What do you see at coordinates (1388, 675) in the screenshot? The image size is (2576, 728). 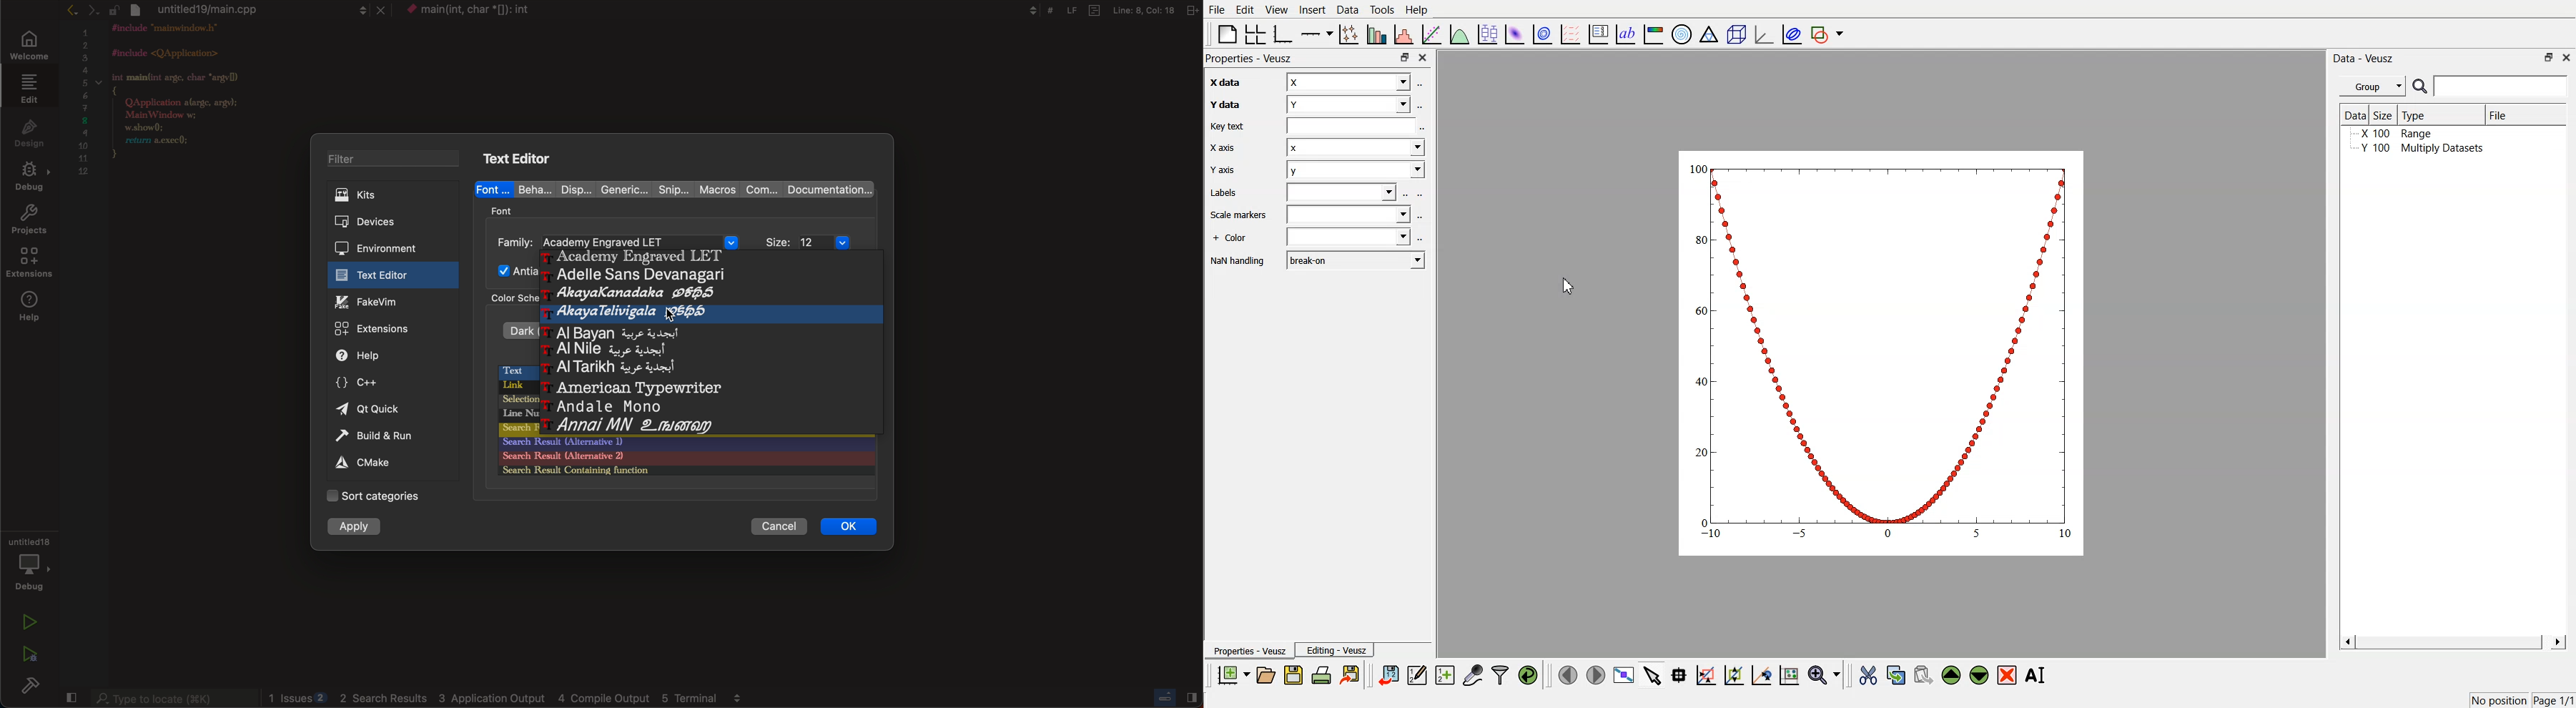 I see `import data sets` at bounding box center [1388, 675].